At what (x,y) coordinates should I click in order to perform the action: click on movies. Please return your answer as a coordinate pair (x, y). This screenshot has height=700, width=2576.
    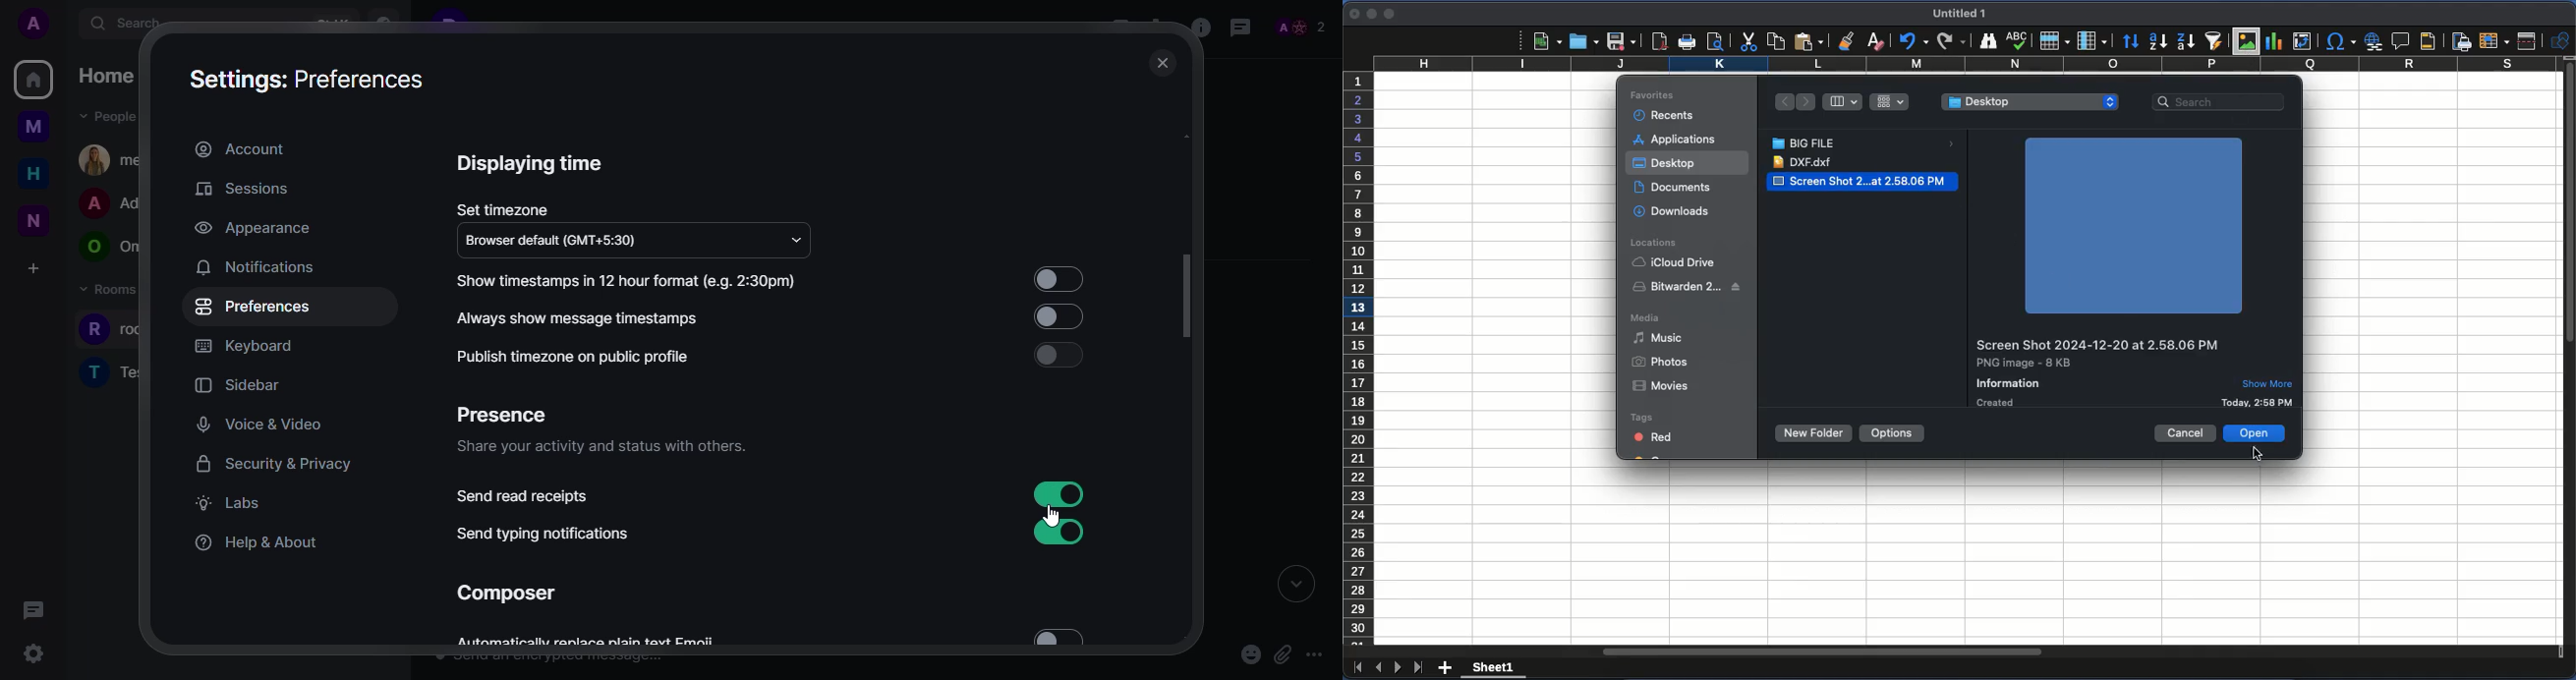
    Looking at the image, I should click on (1662, 385).